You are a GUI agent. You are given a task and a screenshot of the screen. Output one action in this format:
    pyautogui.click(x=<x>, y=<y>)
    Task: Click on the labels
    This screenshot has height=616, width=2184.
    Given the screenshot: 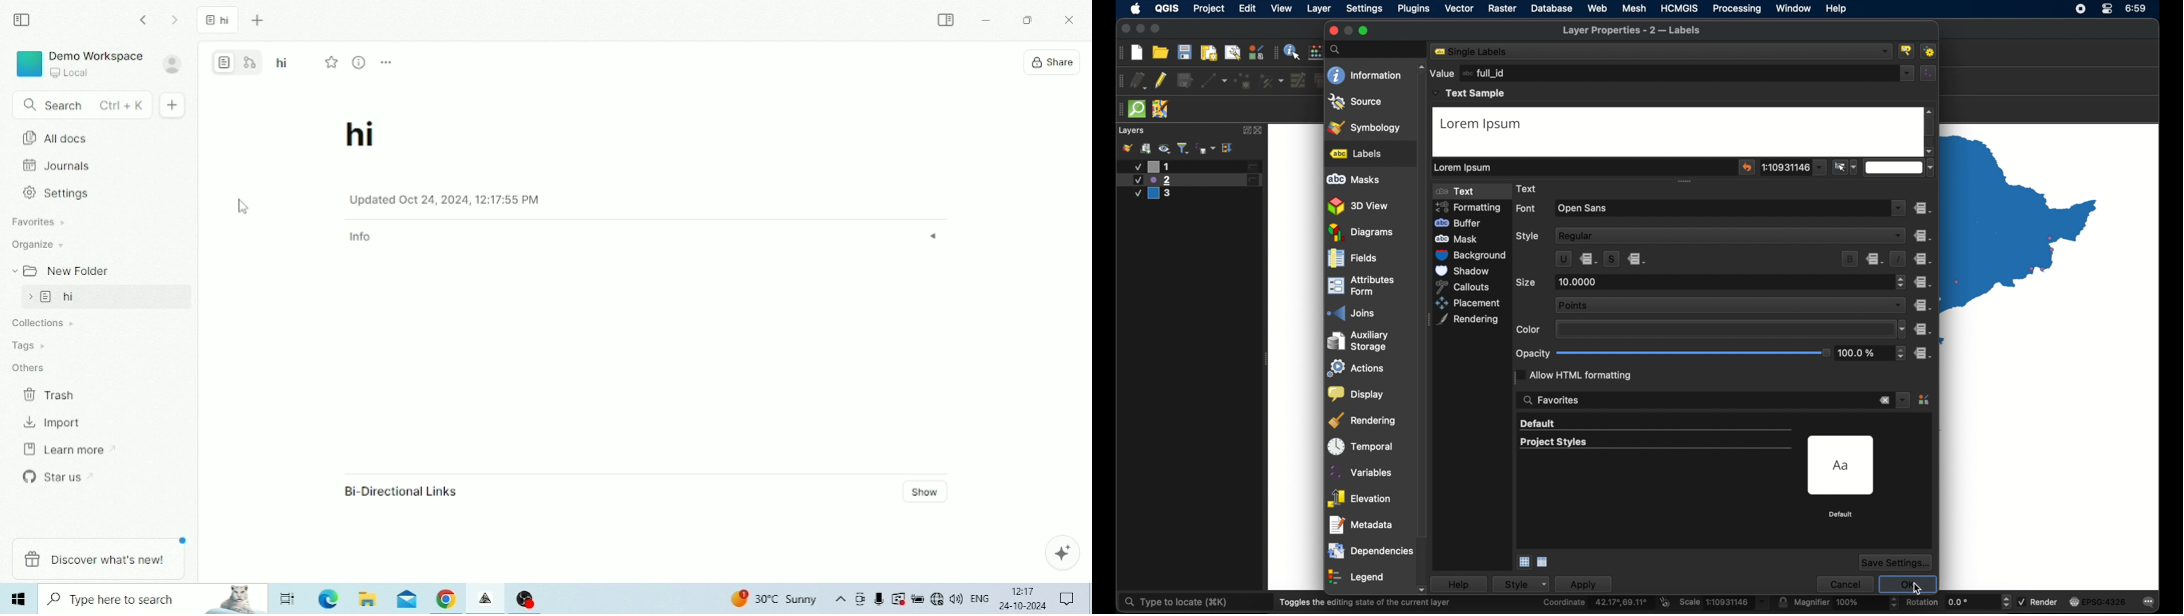 What is the action you would take?
    pyautogui.click(x=1356, y=154)
    